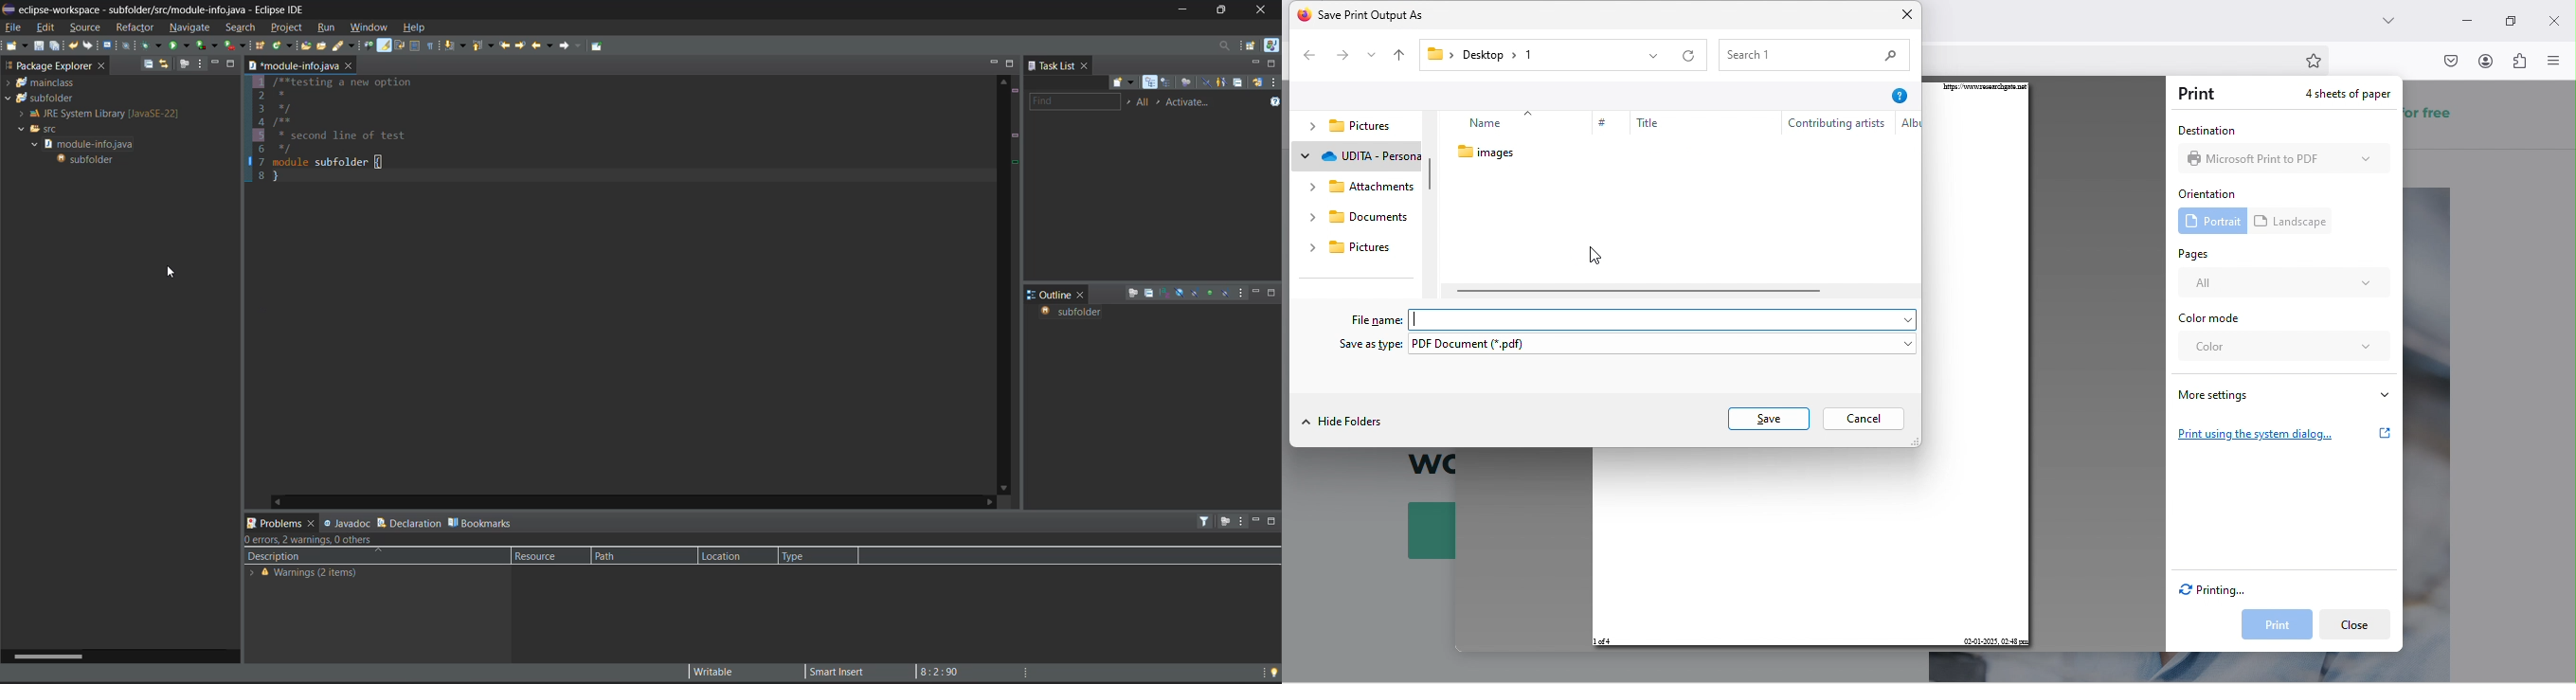 This screenshot has height=700, width=2576. What do you see at coordinates (1627, 317) in the screenshot?
I see `file name` at bounding box center [1627, 317].